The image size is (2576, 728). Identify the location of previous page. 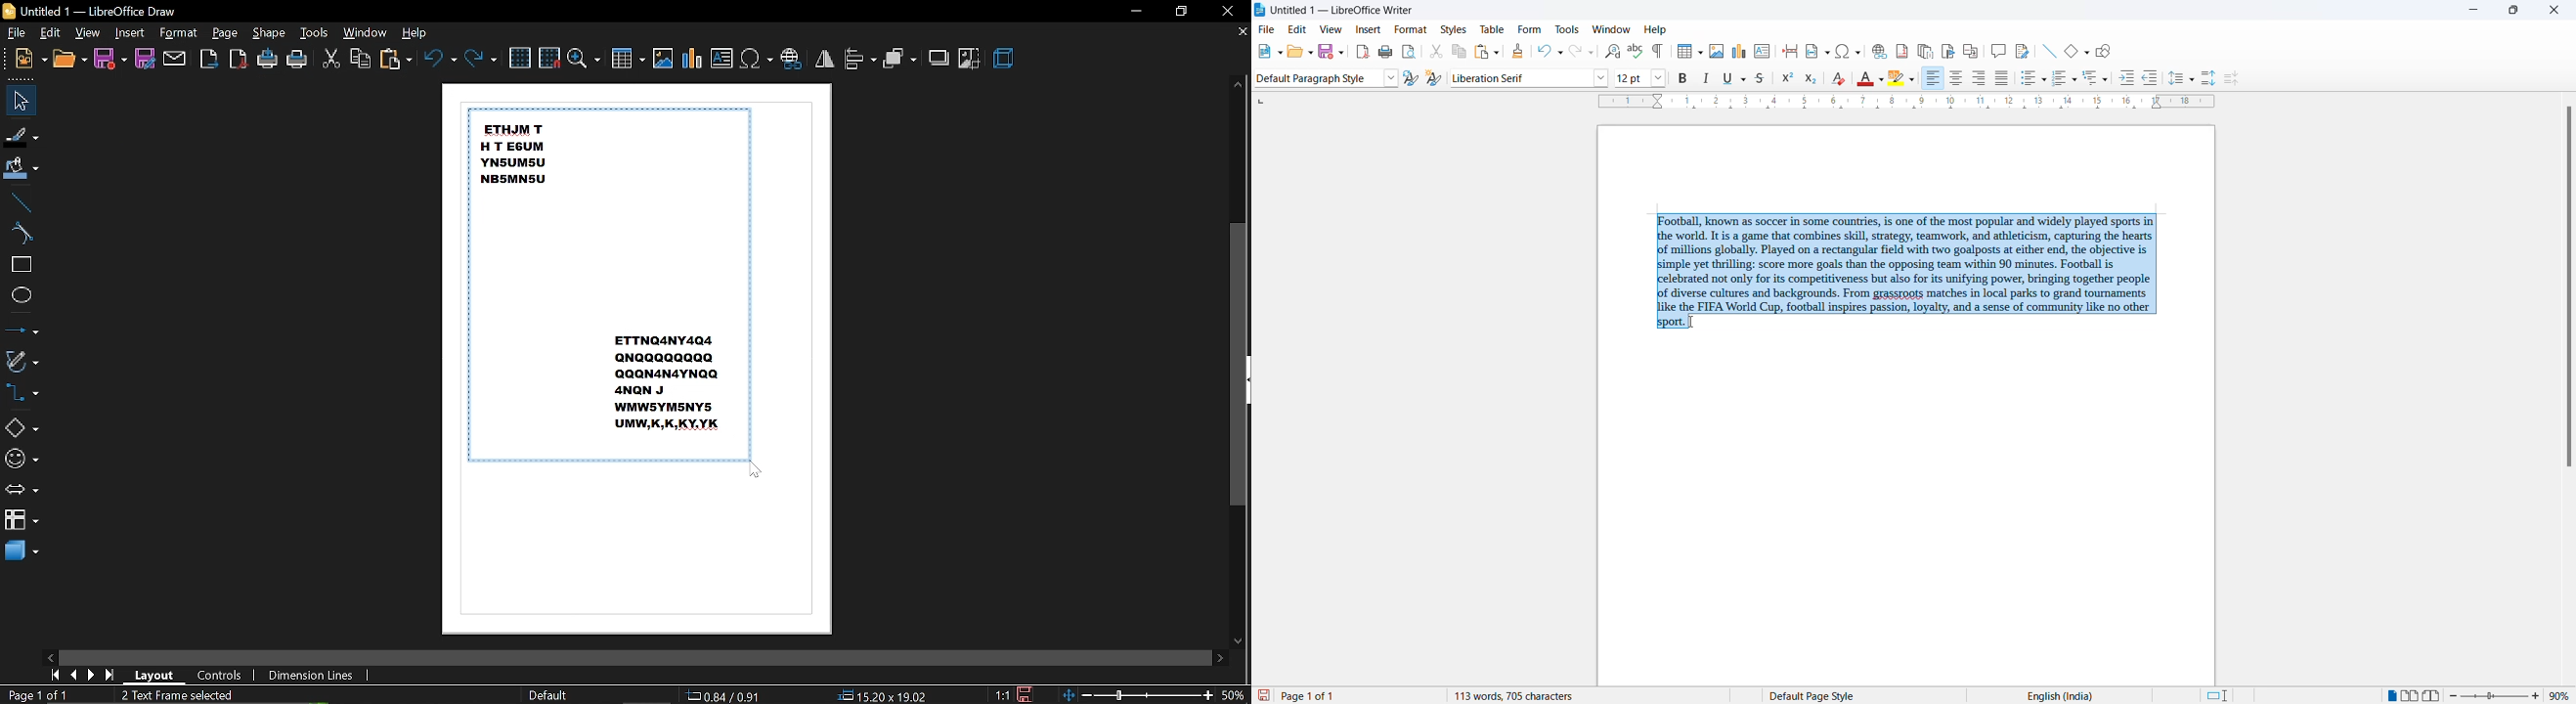
(75, 675).